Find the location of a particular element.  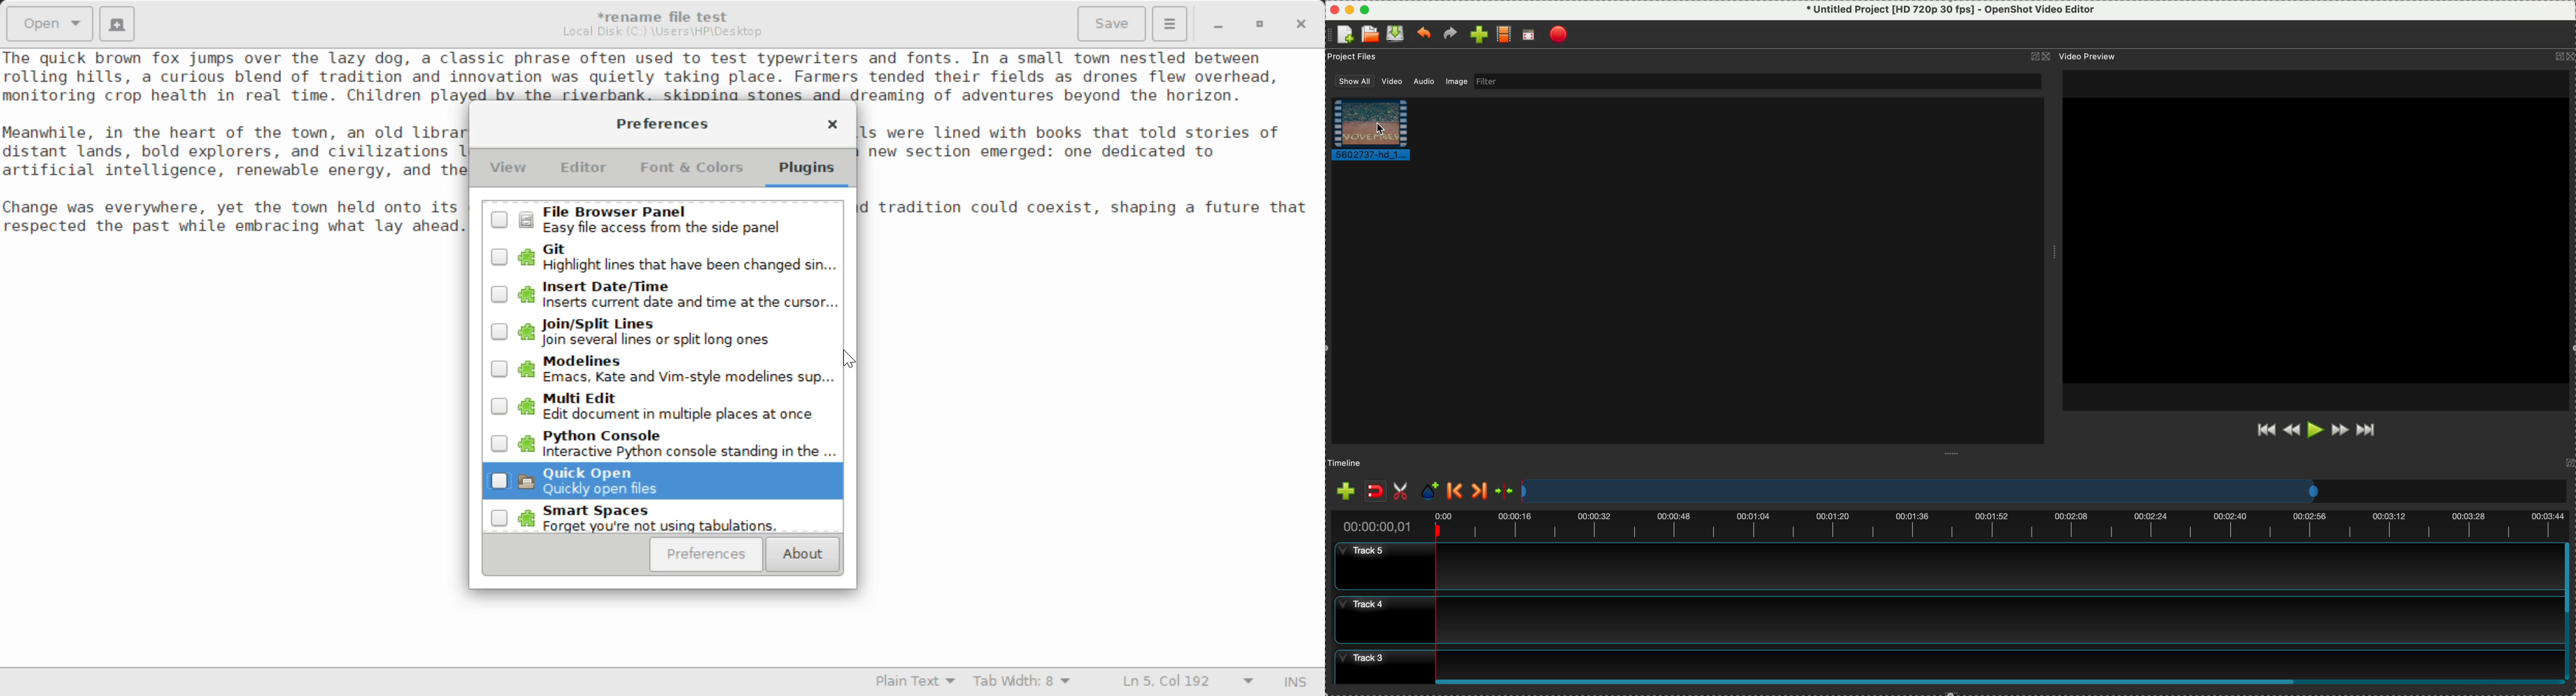

Menu is located at coordinates (1169, 22).